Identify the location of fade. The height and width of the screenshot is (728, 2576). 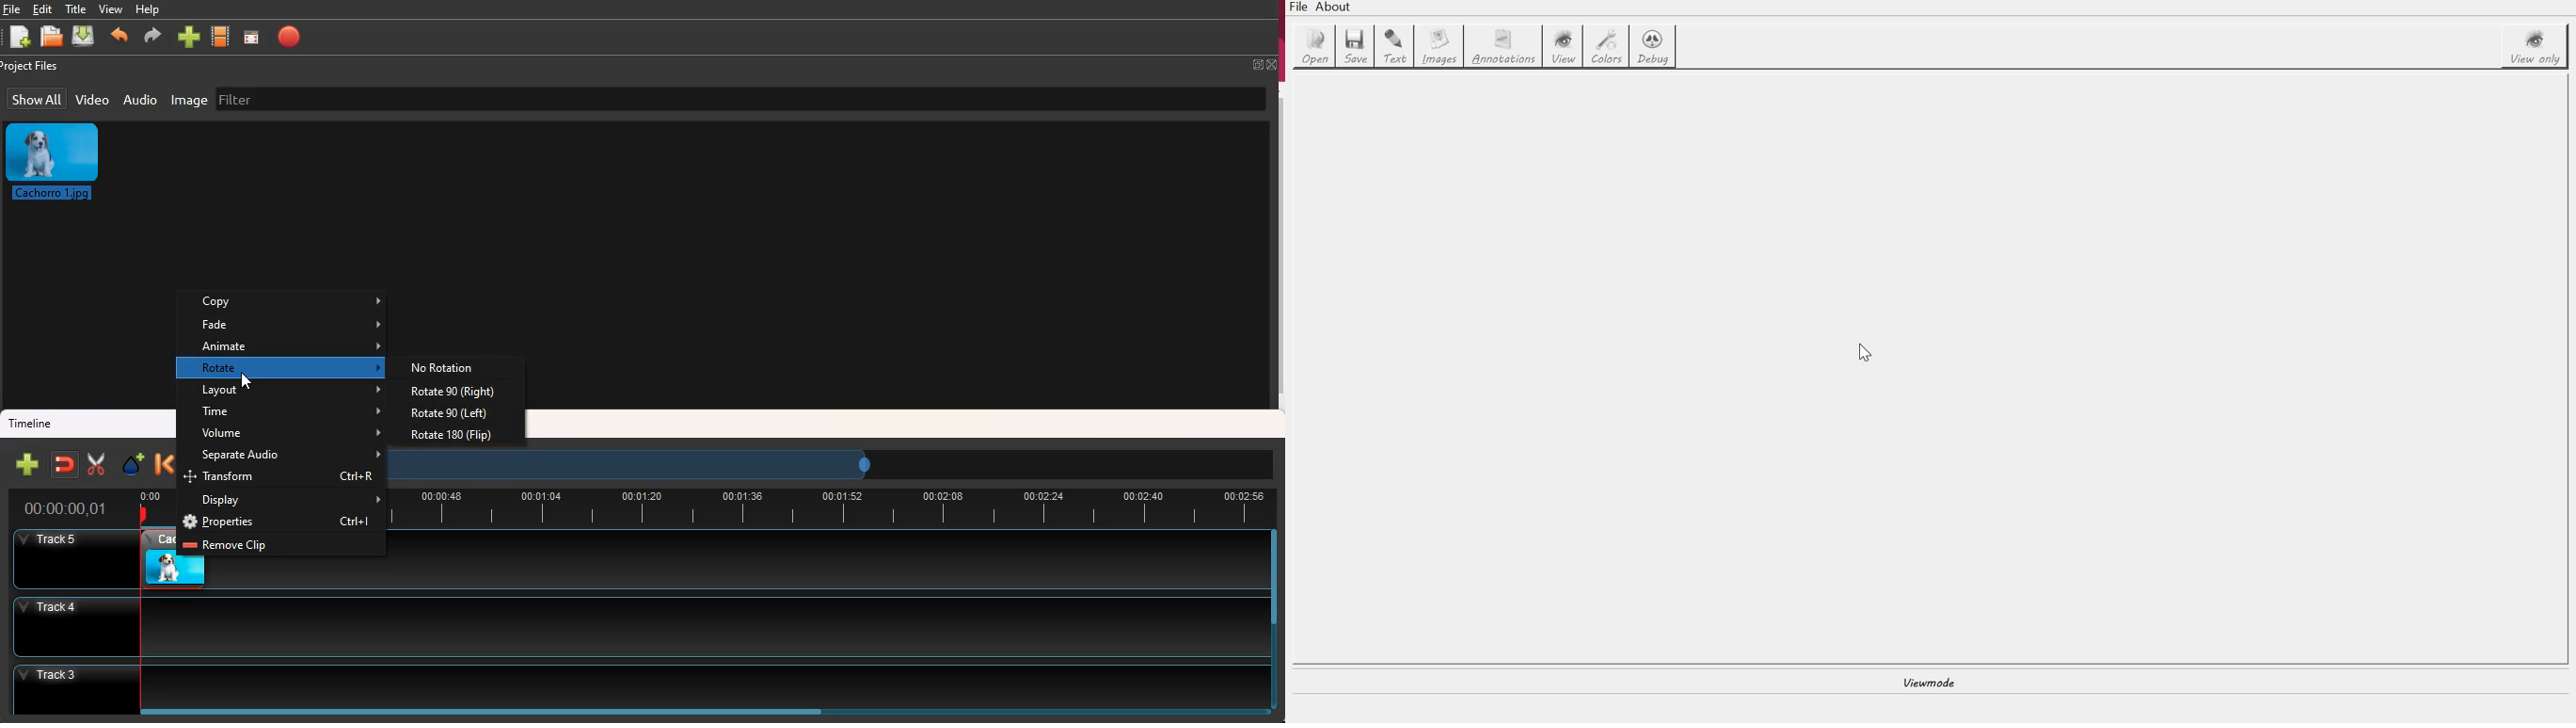
(289, 326).